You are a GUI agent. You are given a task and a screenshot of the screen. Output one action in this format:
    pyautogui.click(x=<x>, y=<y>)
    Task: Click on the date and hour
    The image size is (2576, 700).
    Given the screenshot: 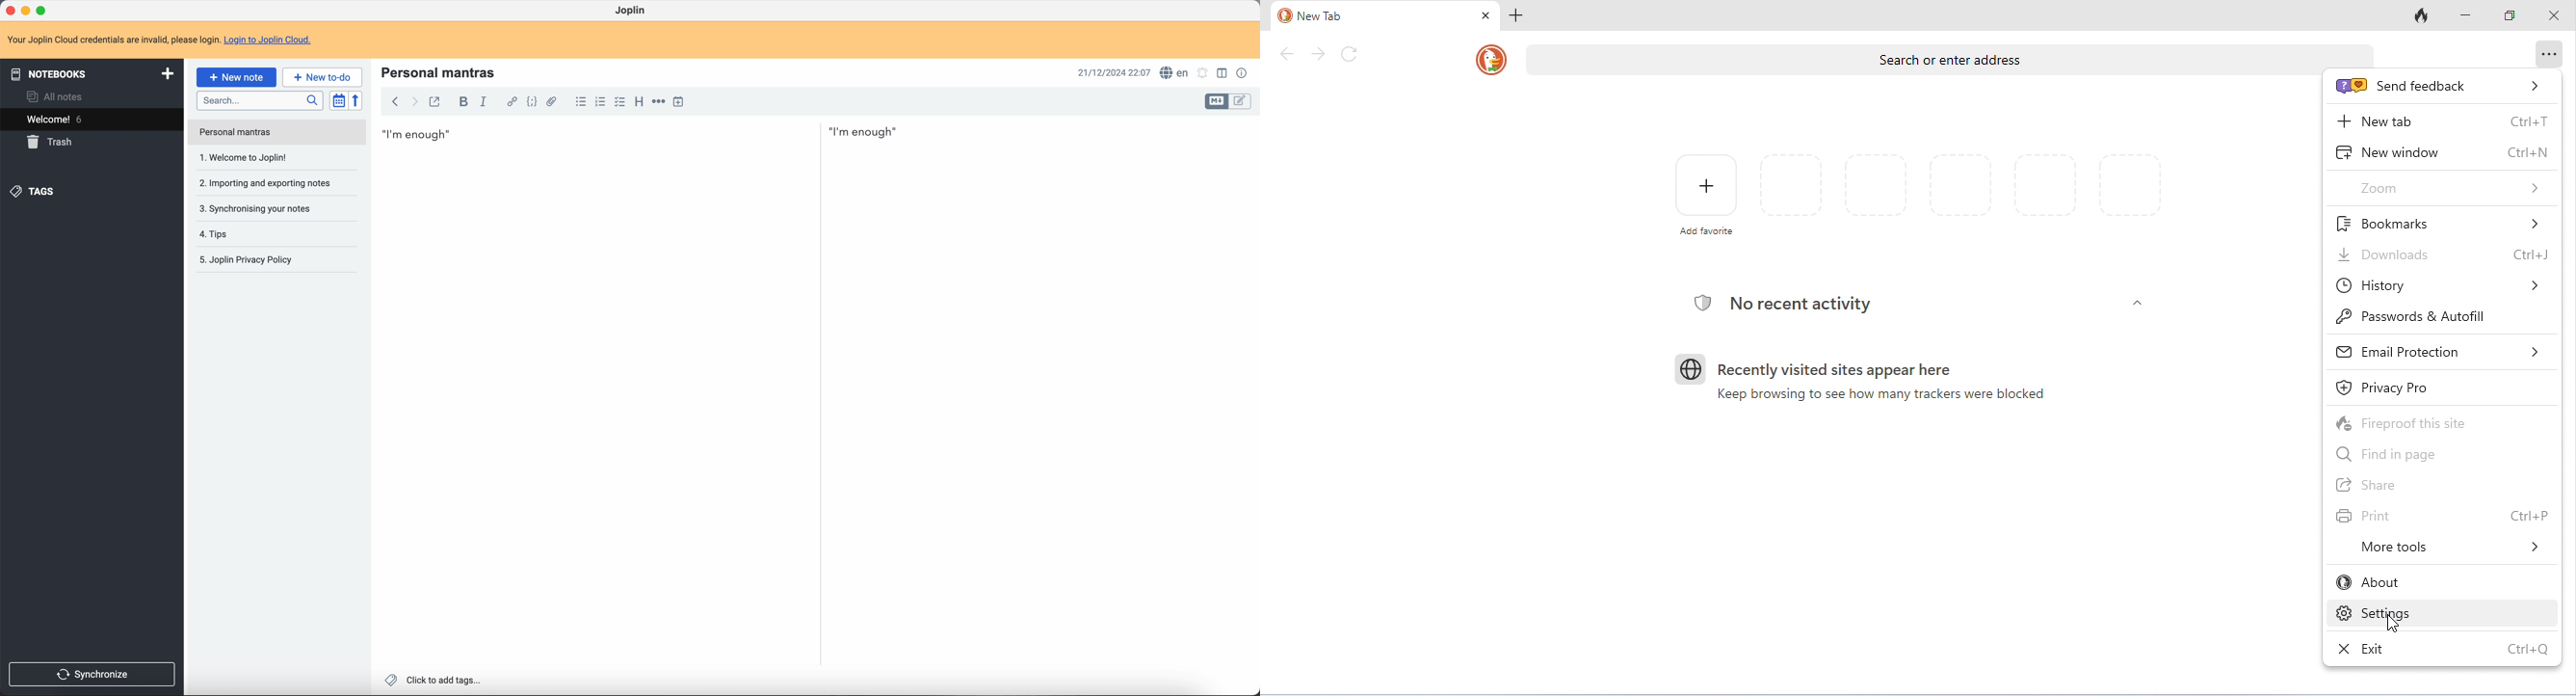 What is the action you would take?
    pyautogui.click(x=1111, y=72)
    